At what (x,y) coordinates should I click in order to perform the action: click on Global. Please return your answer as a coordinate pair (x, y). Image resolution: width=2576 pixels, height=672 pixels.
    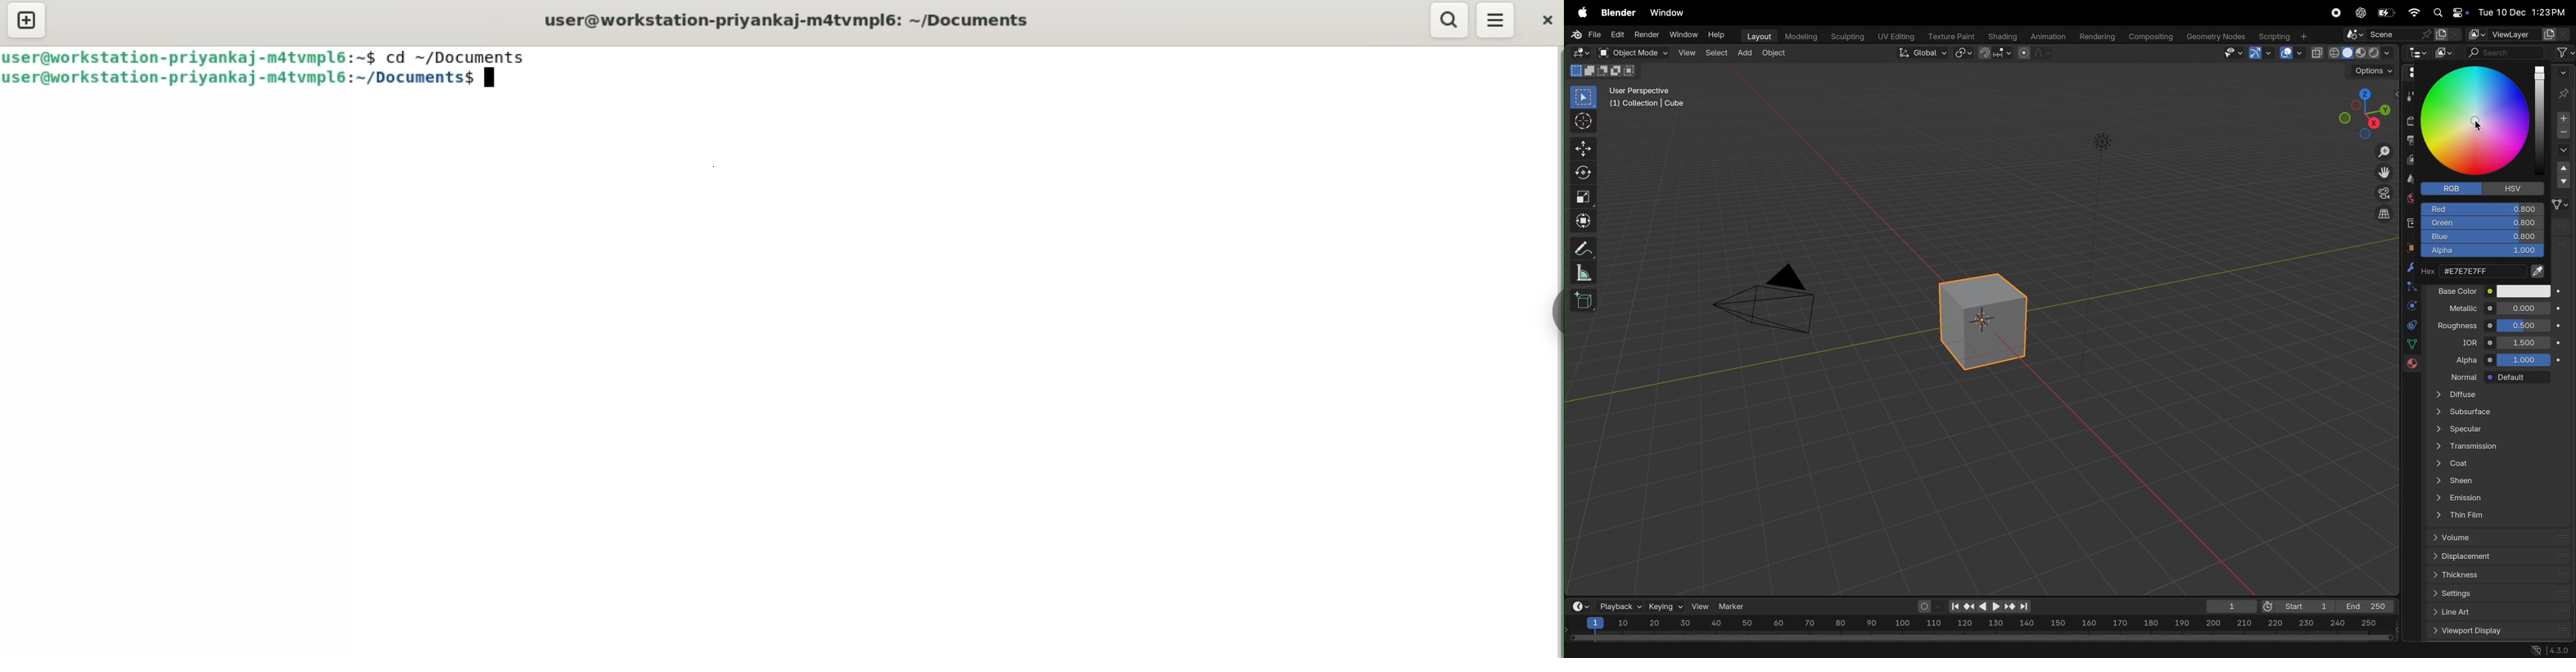
    Looking at the image, I should click on (1920, 53).